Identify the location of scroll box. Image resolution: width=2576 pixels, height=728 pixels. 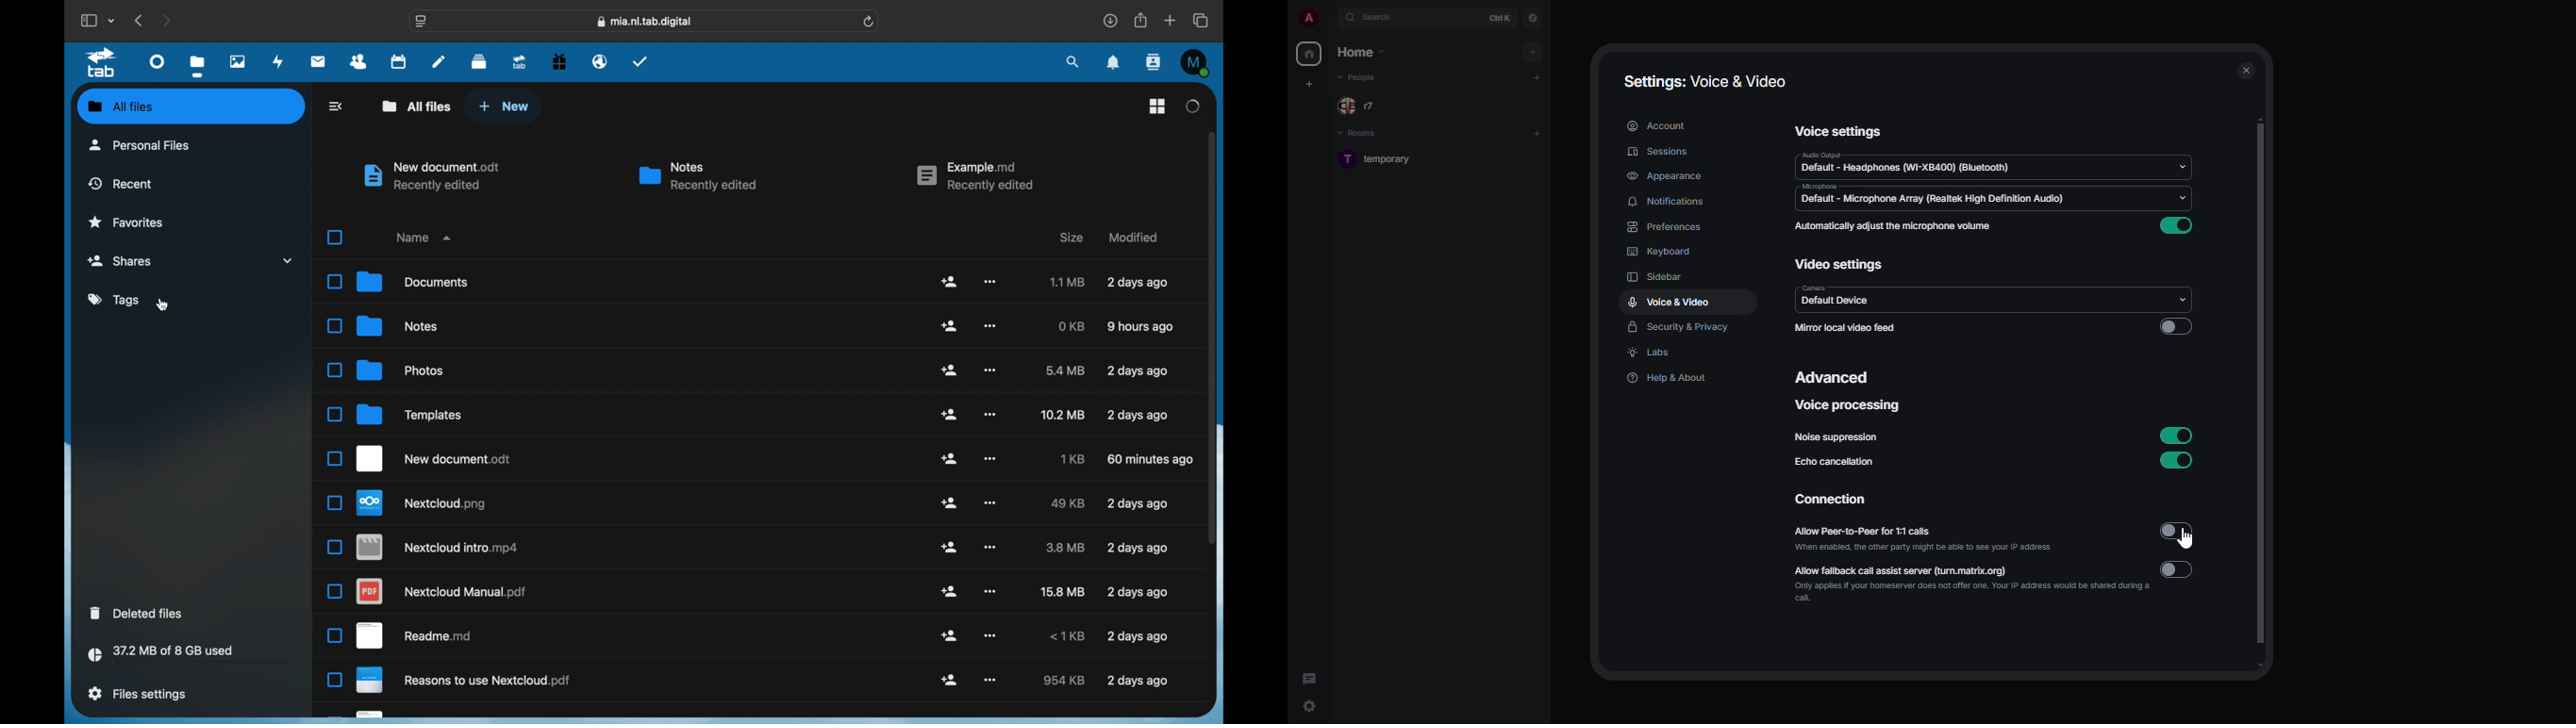
(1212, 337).